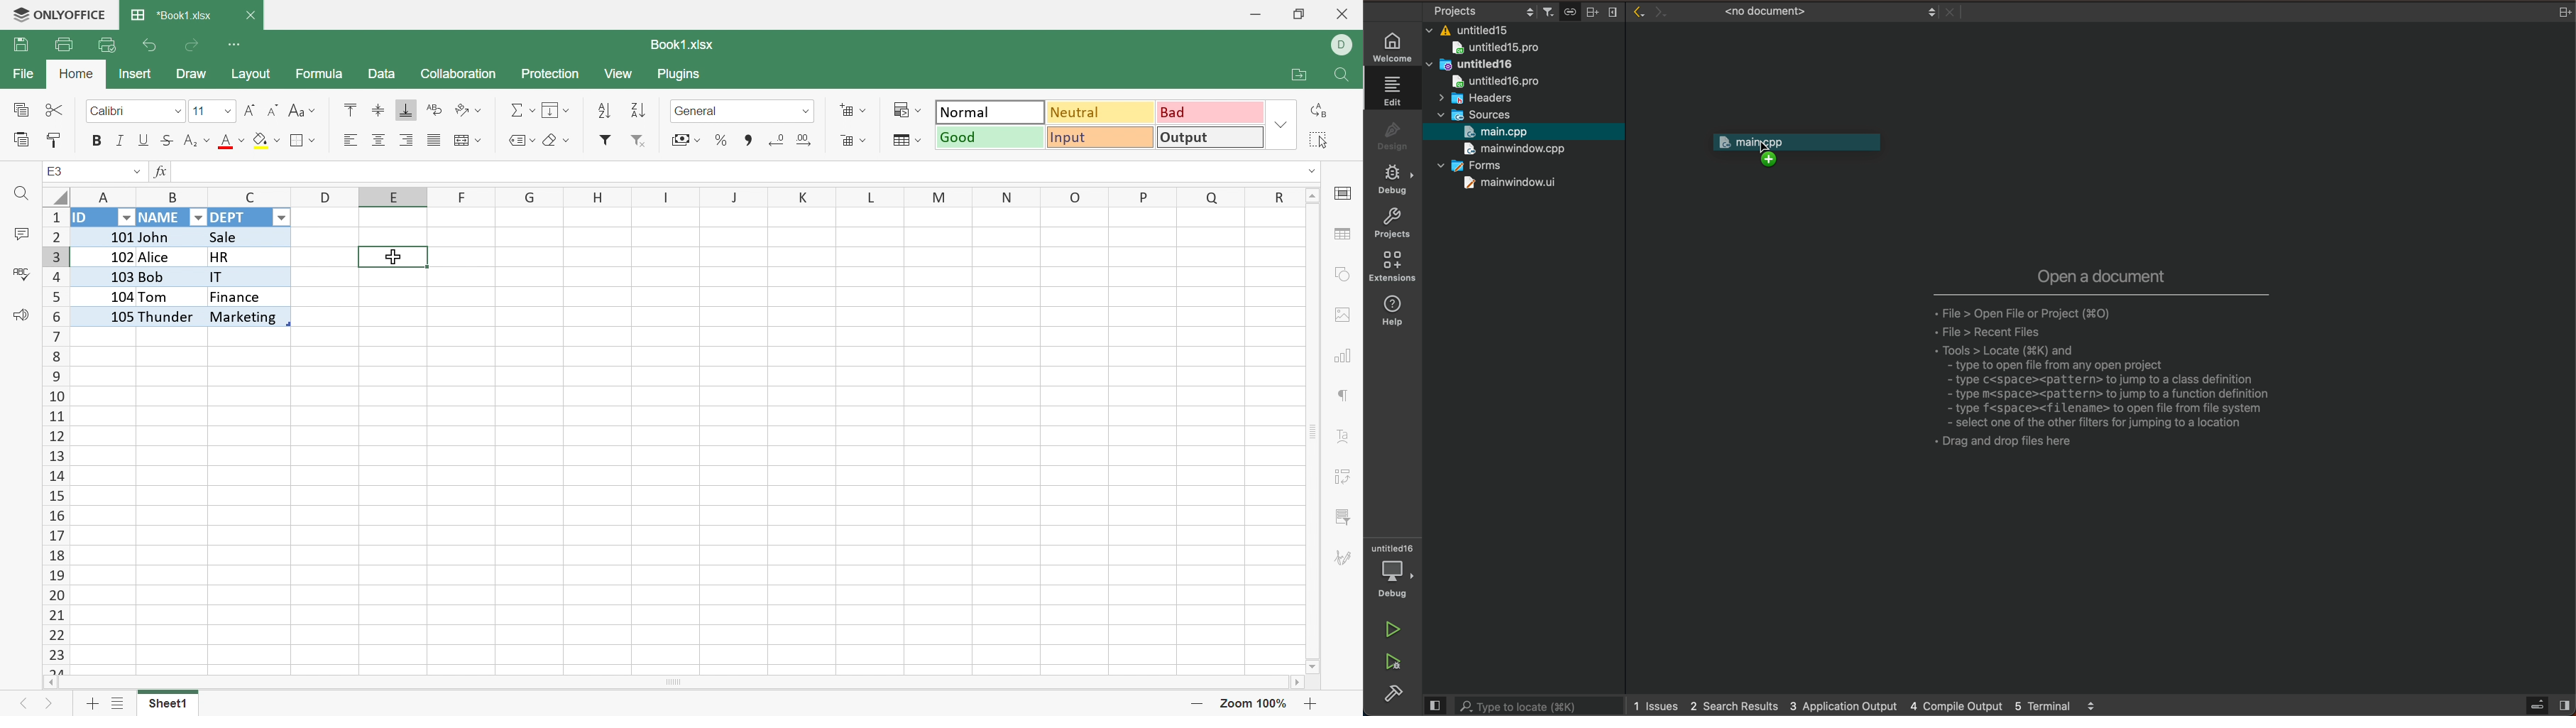 This screenshot has height=728, width=2576. I want to click on 102, so click(109, 255).